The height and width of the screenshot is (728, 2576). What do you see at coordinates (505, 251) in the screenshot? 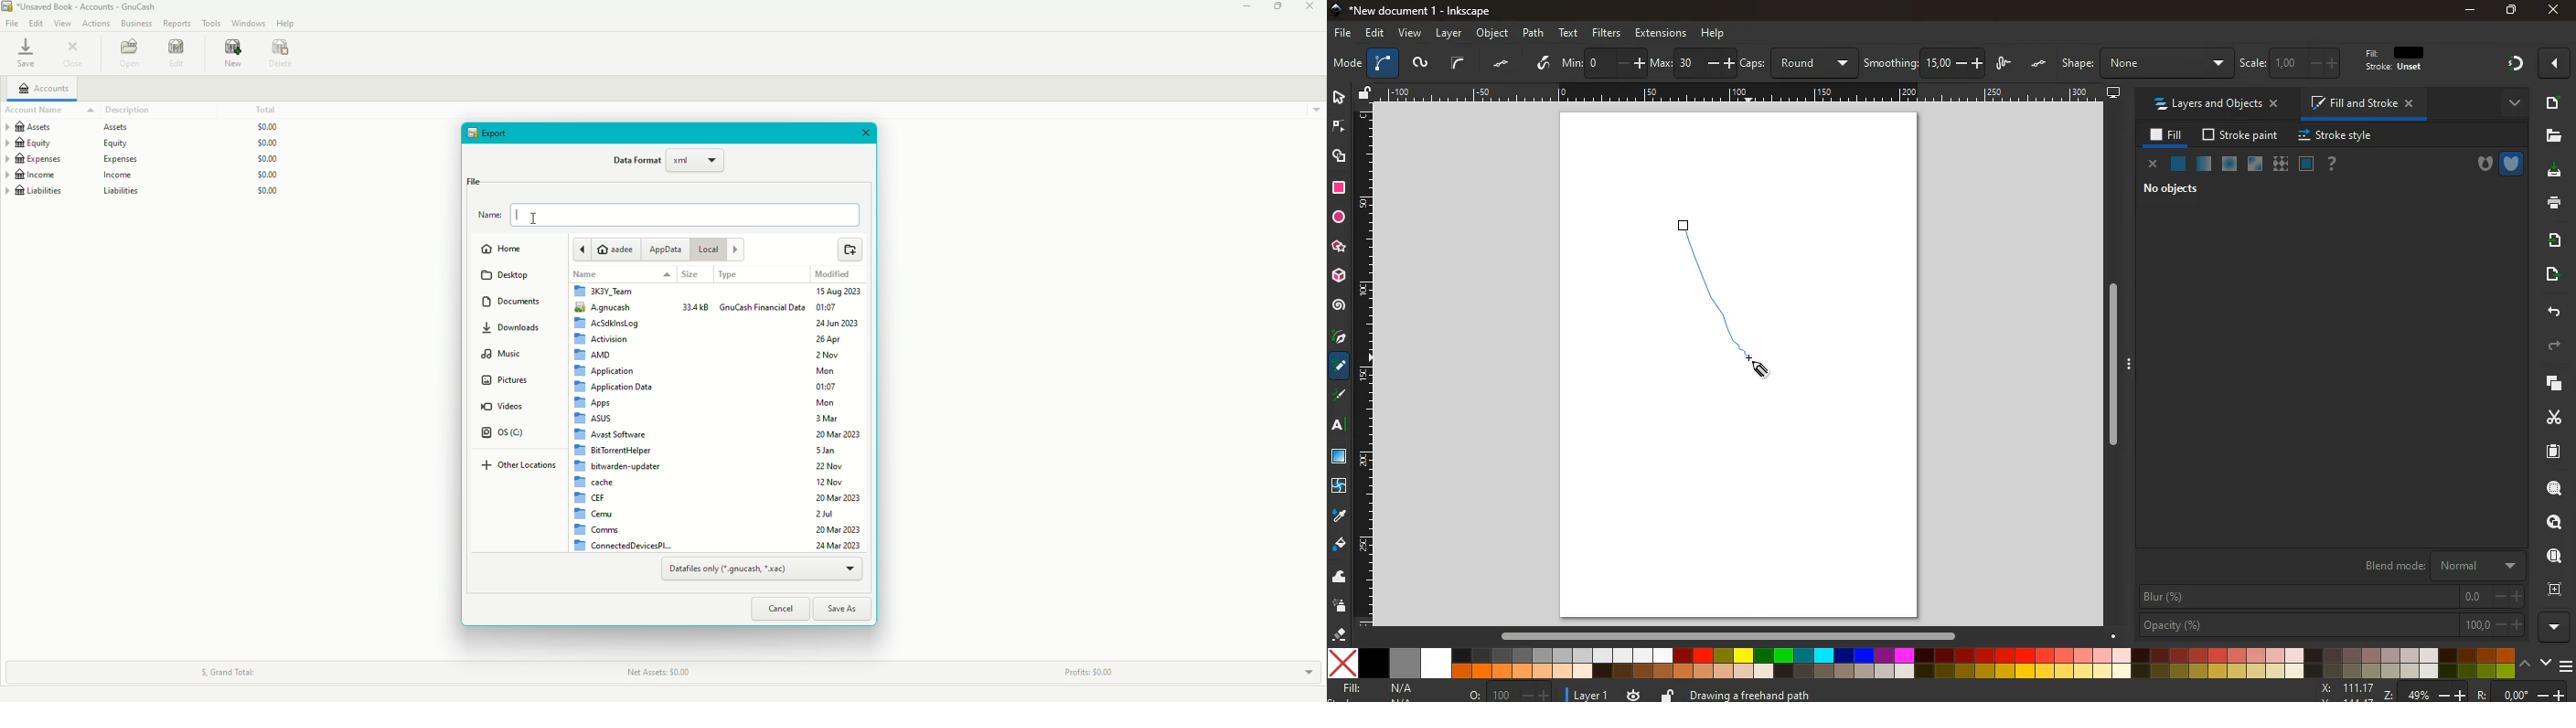
I see `Home` at bounding box center [505, 251].